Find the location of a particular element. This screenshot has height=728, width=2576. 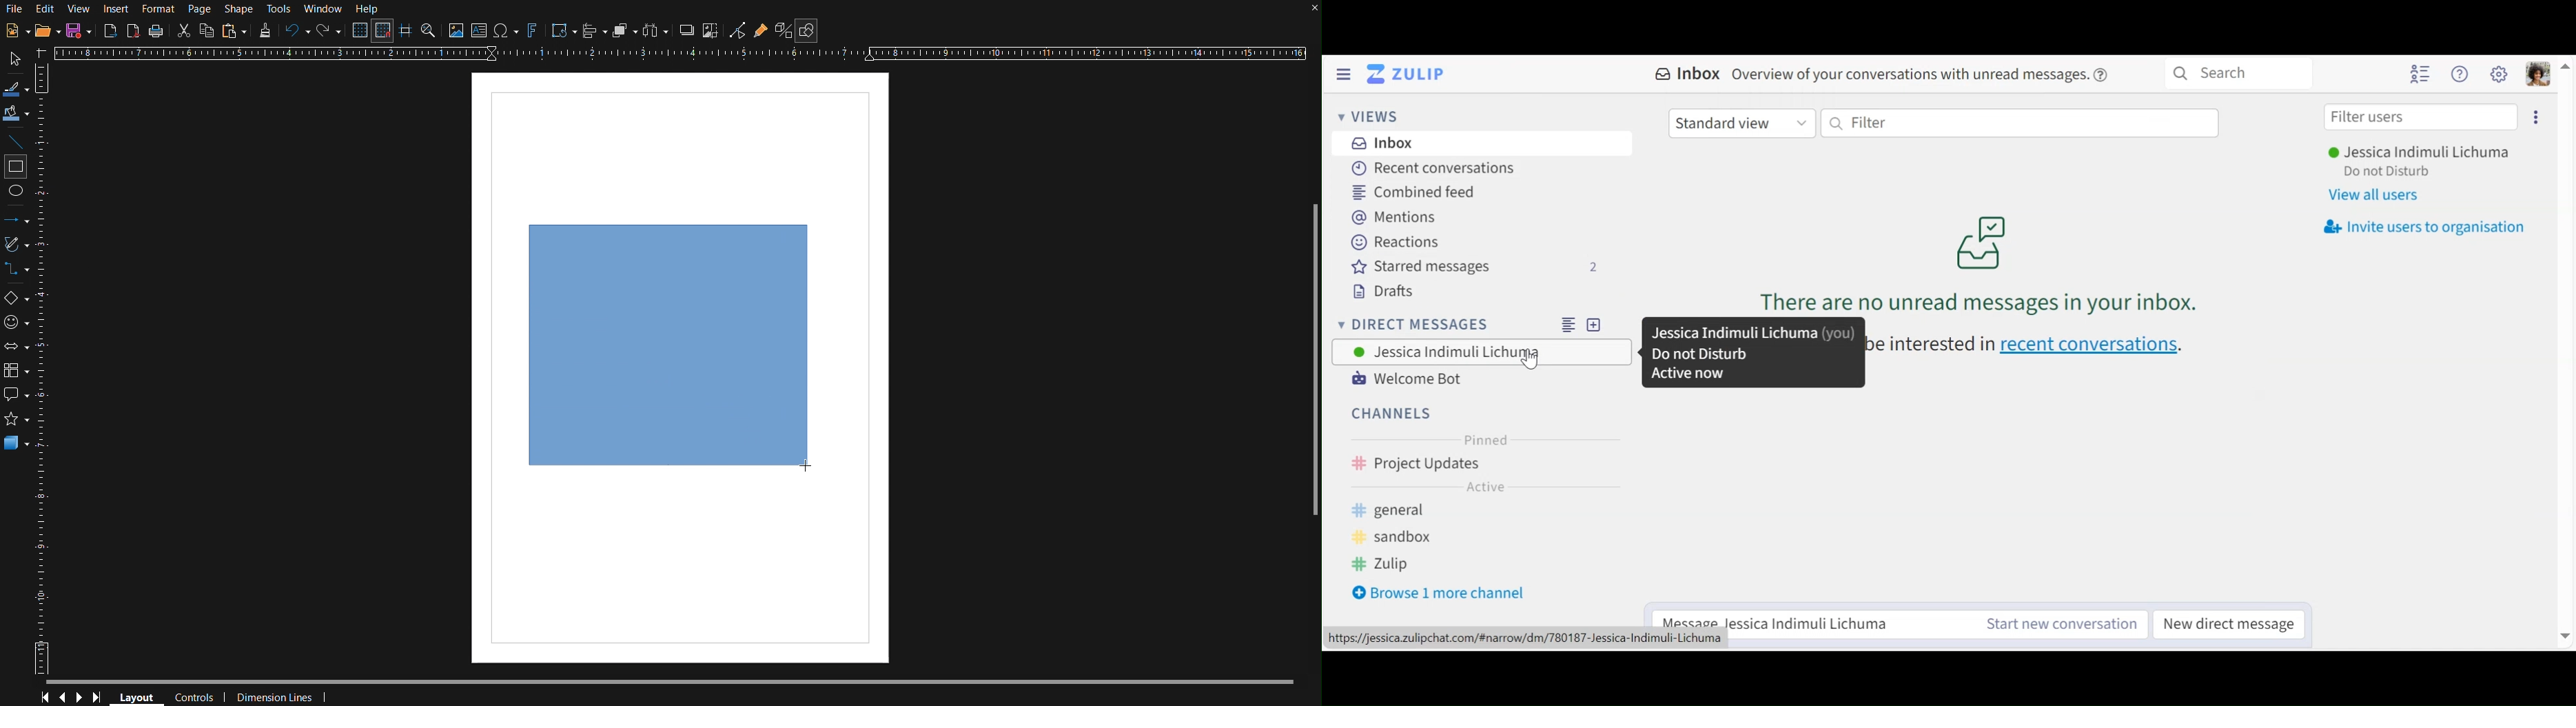

Flowchart is located at coordinates (17, 372).